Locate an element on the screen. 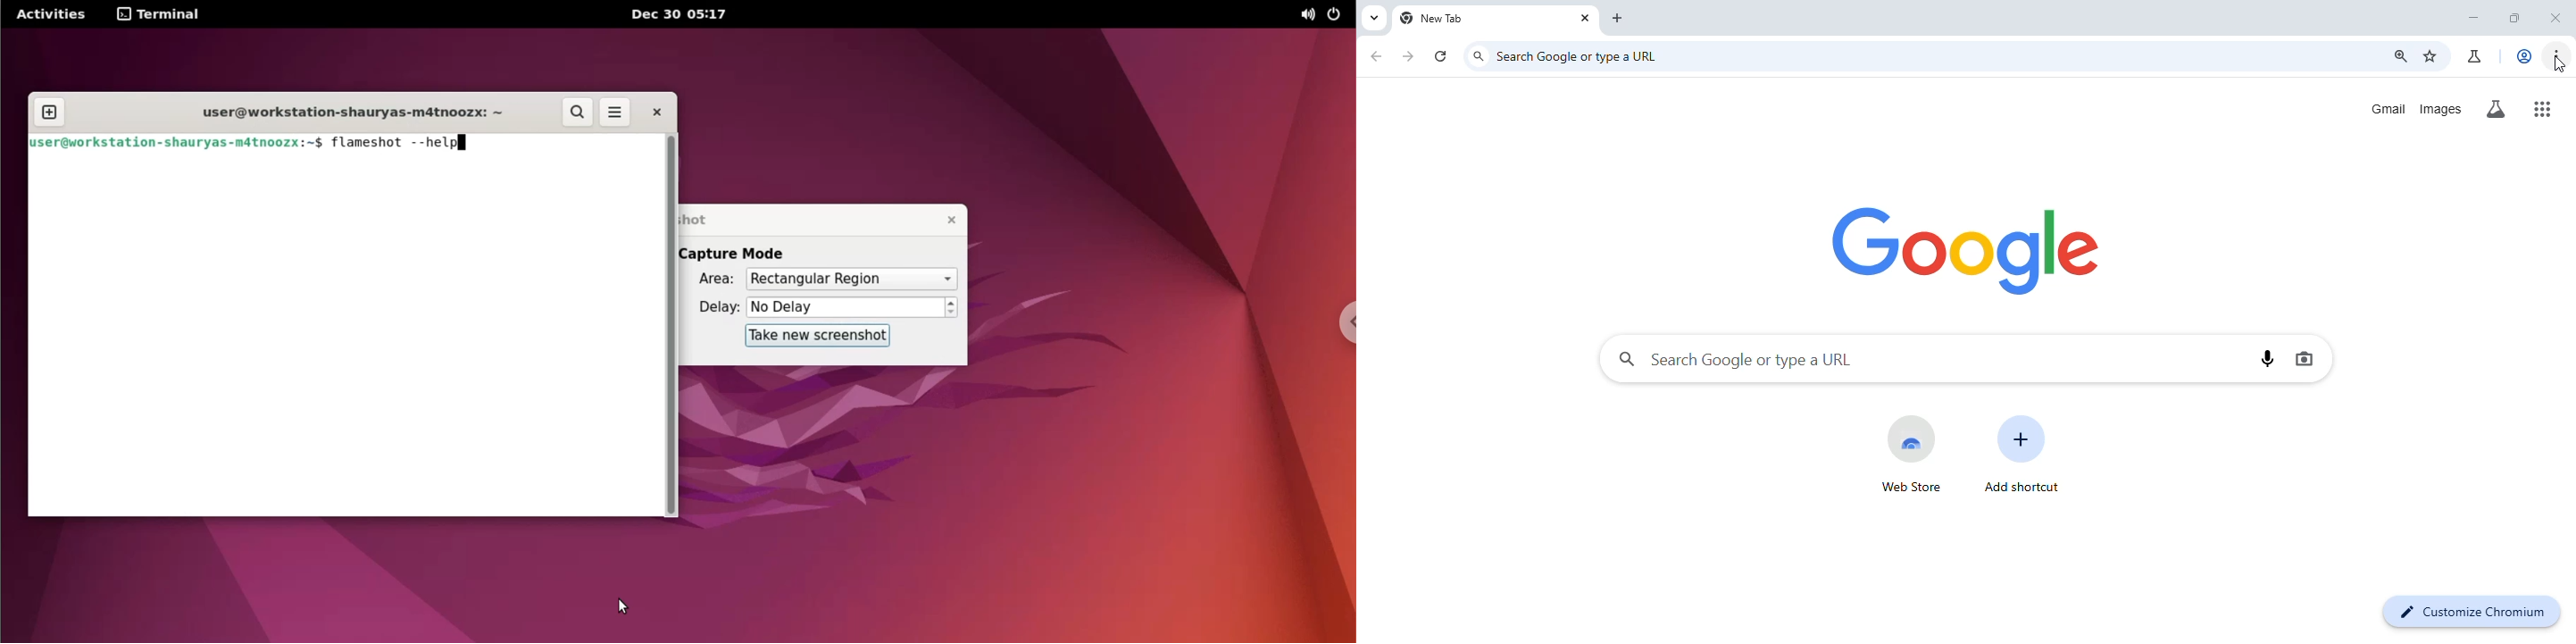 The height and width of the screenshot is (644, 2576). search  is located at coordinates (577, 112).